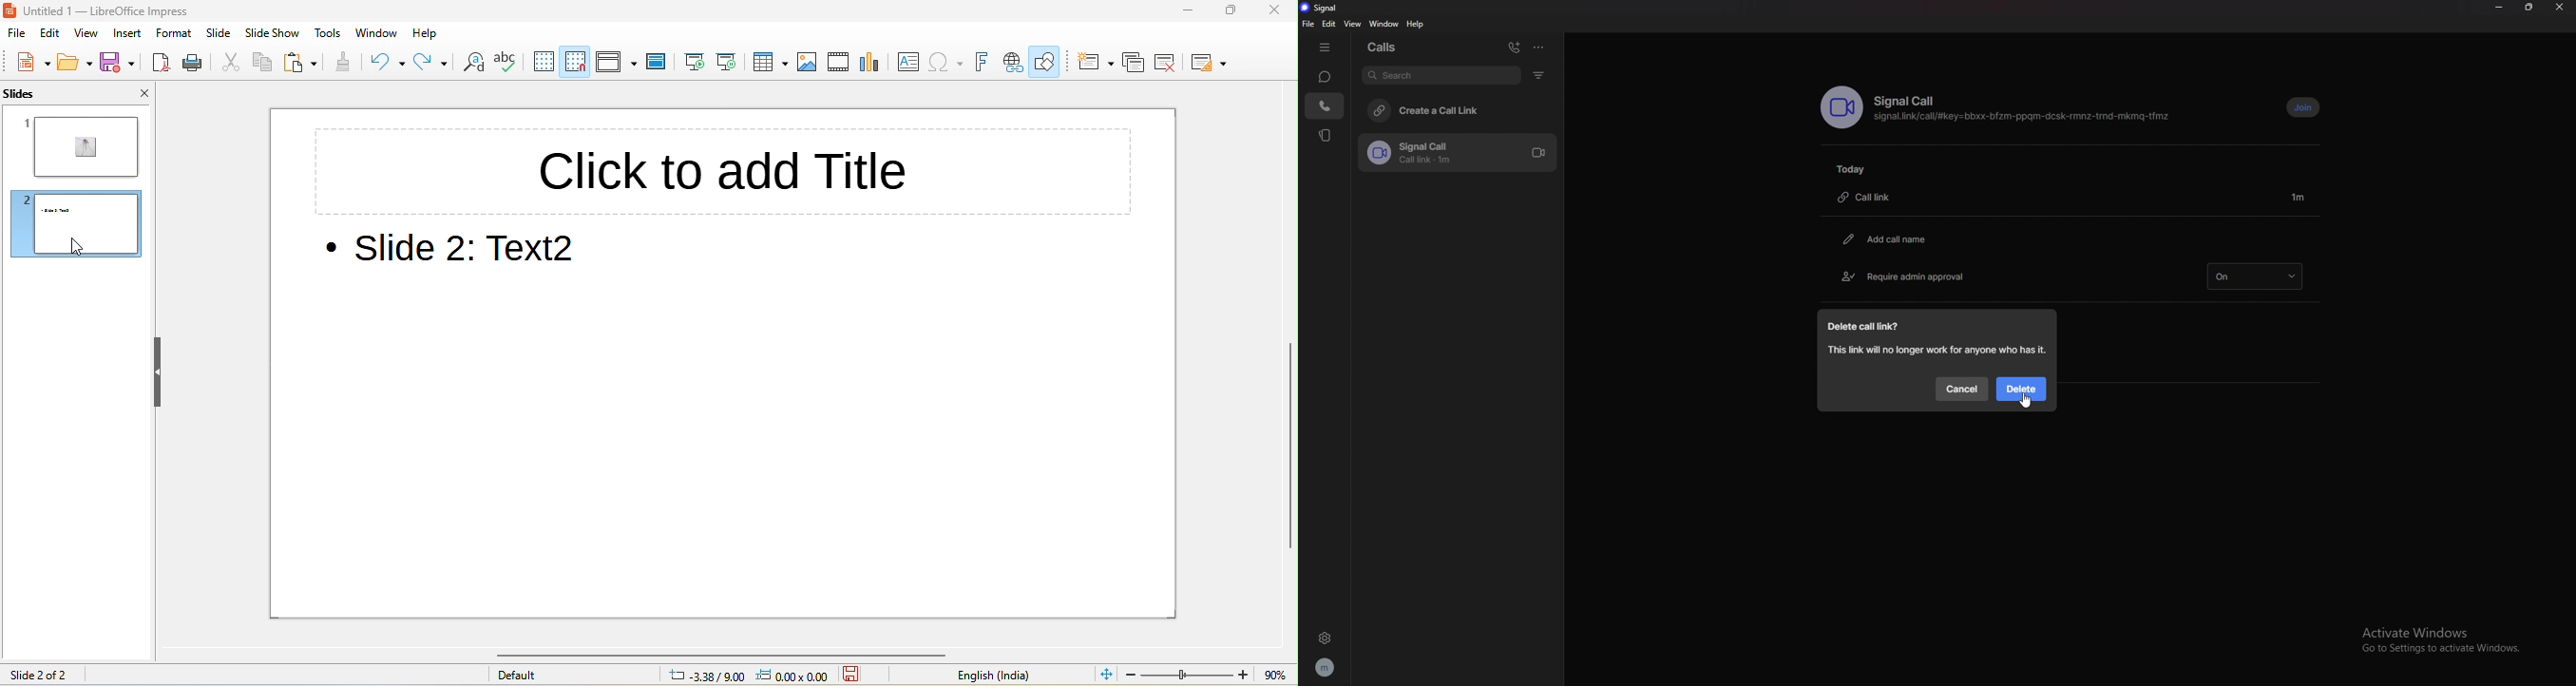 The width and height of the screenshot is (2576, 700). I want to click on redo, so click(433, 64).